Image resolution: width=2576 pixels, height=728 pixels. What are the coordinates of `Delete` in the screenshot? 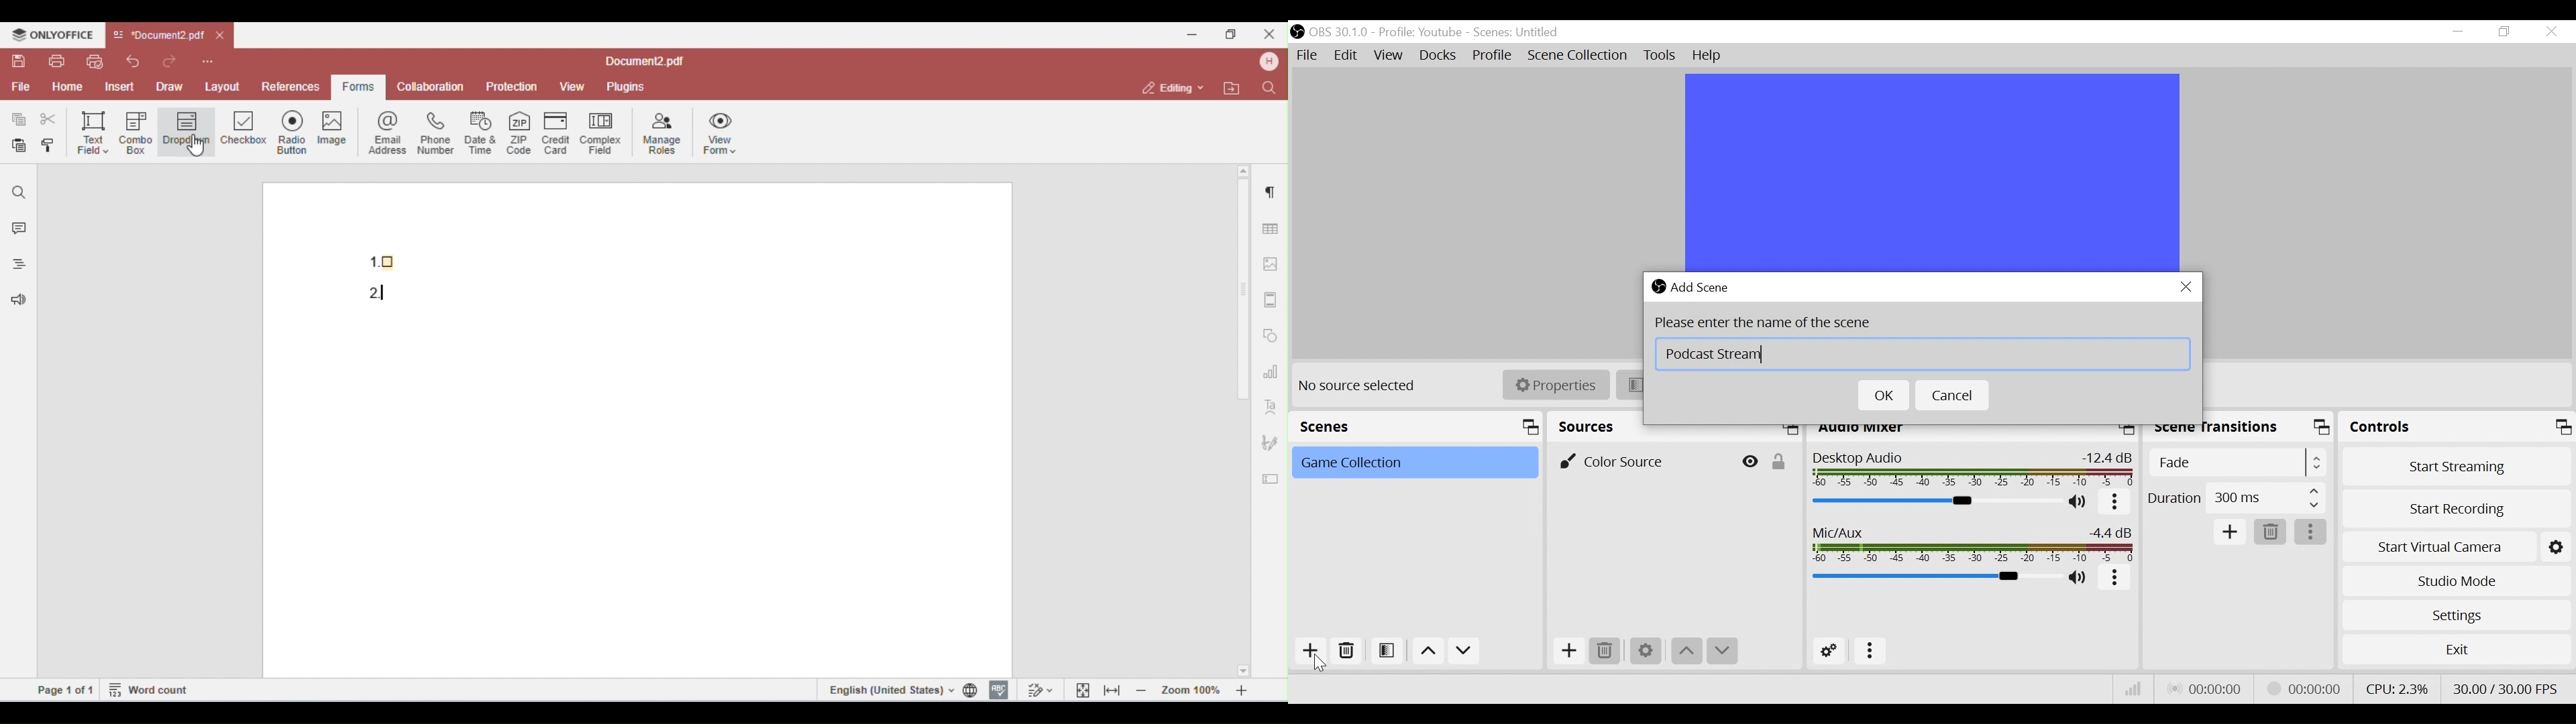 It's located at (2271, 532).